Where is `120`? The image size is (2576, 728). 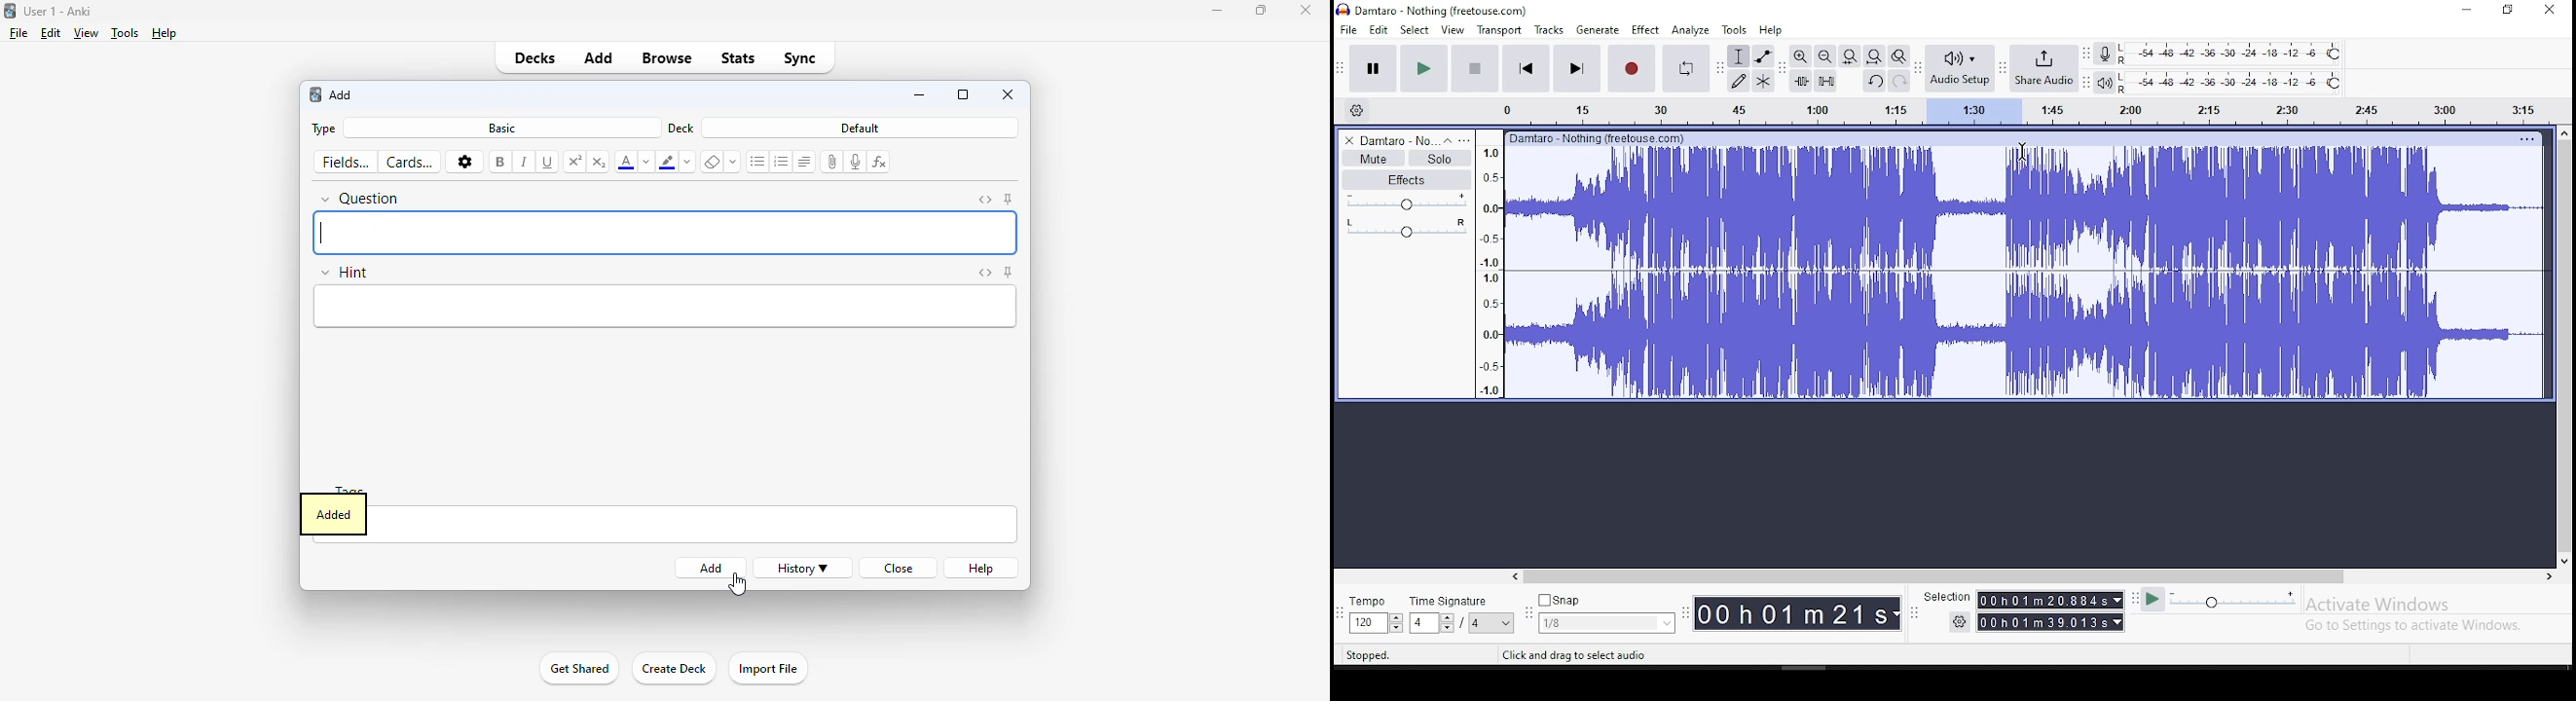
120 is located at coordinates (1367, 624).